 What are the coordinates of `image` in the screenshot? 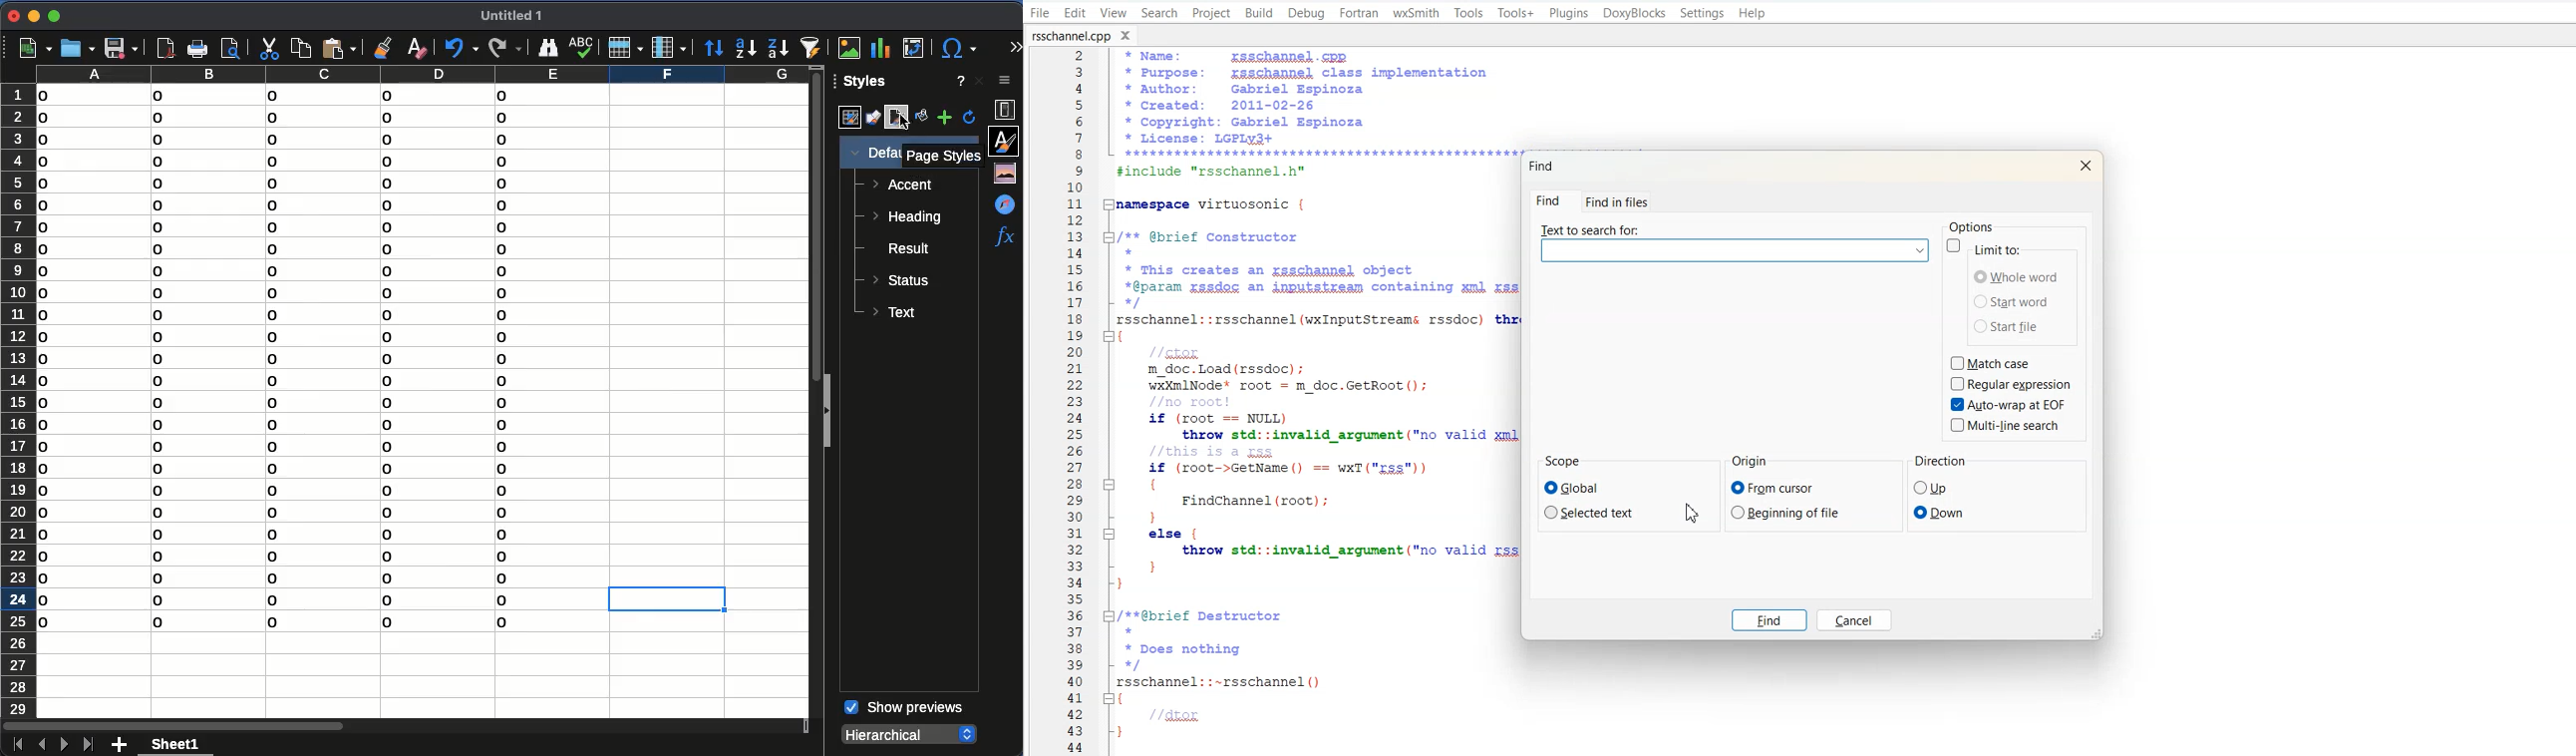 It's located at (849, 47).